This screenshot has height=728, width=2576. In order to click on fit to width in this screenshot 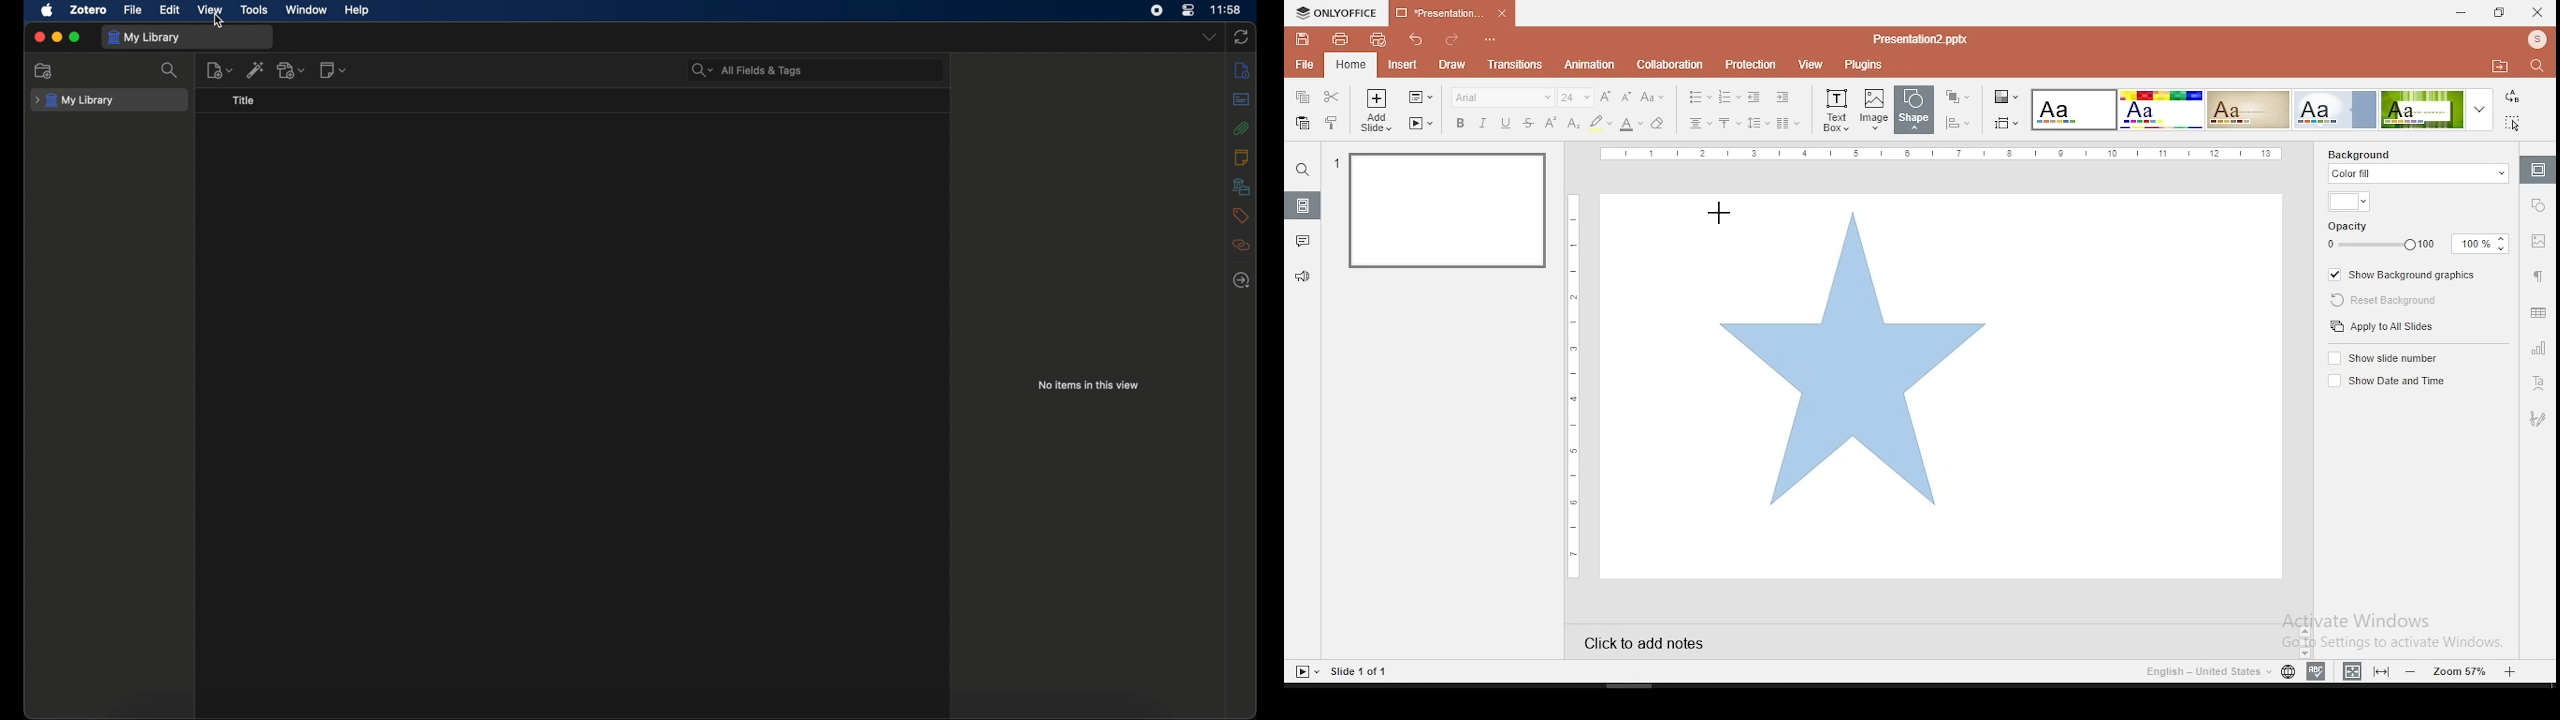, I will do `click(2352, 670)`.